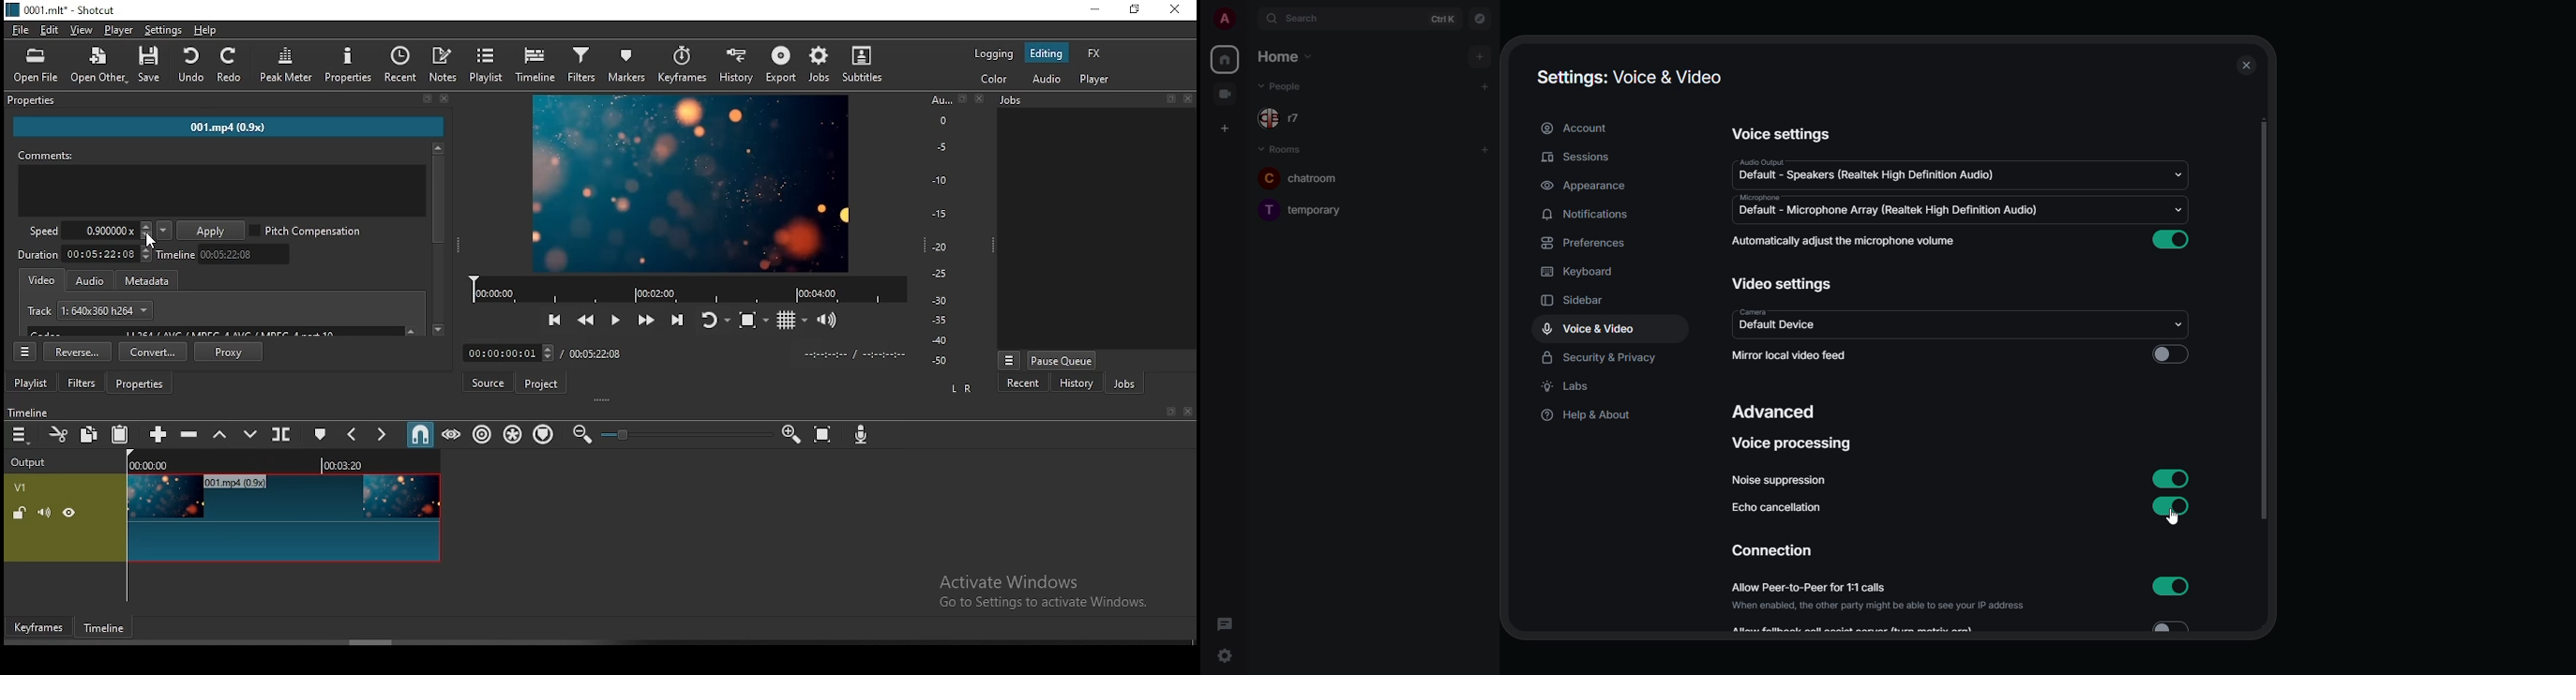  I want to click on ripple all tracks, so click(513, 433).